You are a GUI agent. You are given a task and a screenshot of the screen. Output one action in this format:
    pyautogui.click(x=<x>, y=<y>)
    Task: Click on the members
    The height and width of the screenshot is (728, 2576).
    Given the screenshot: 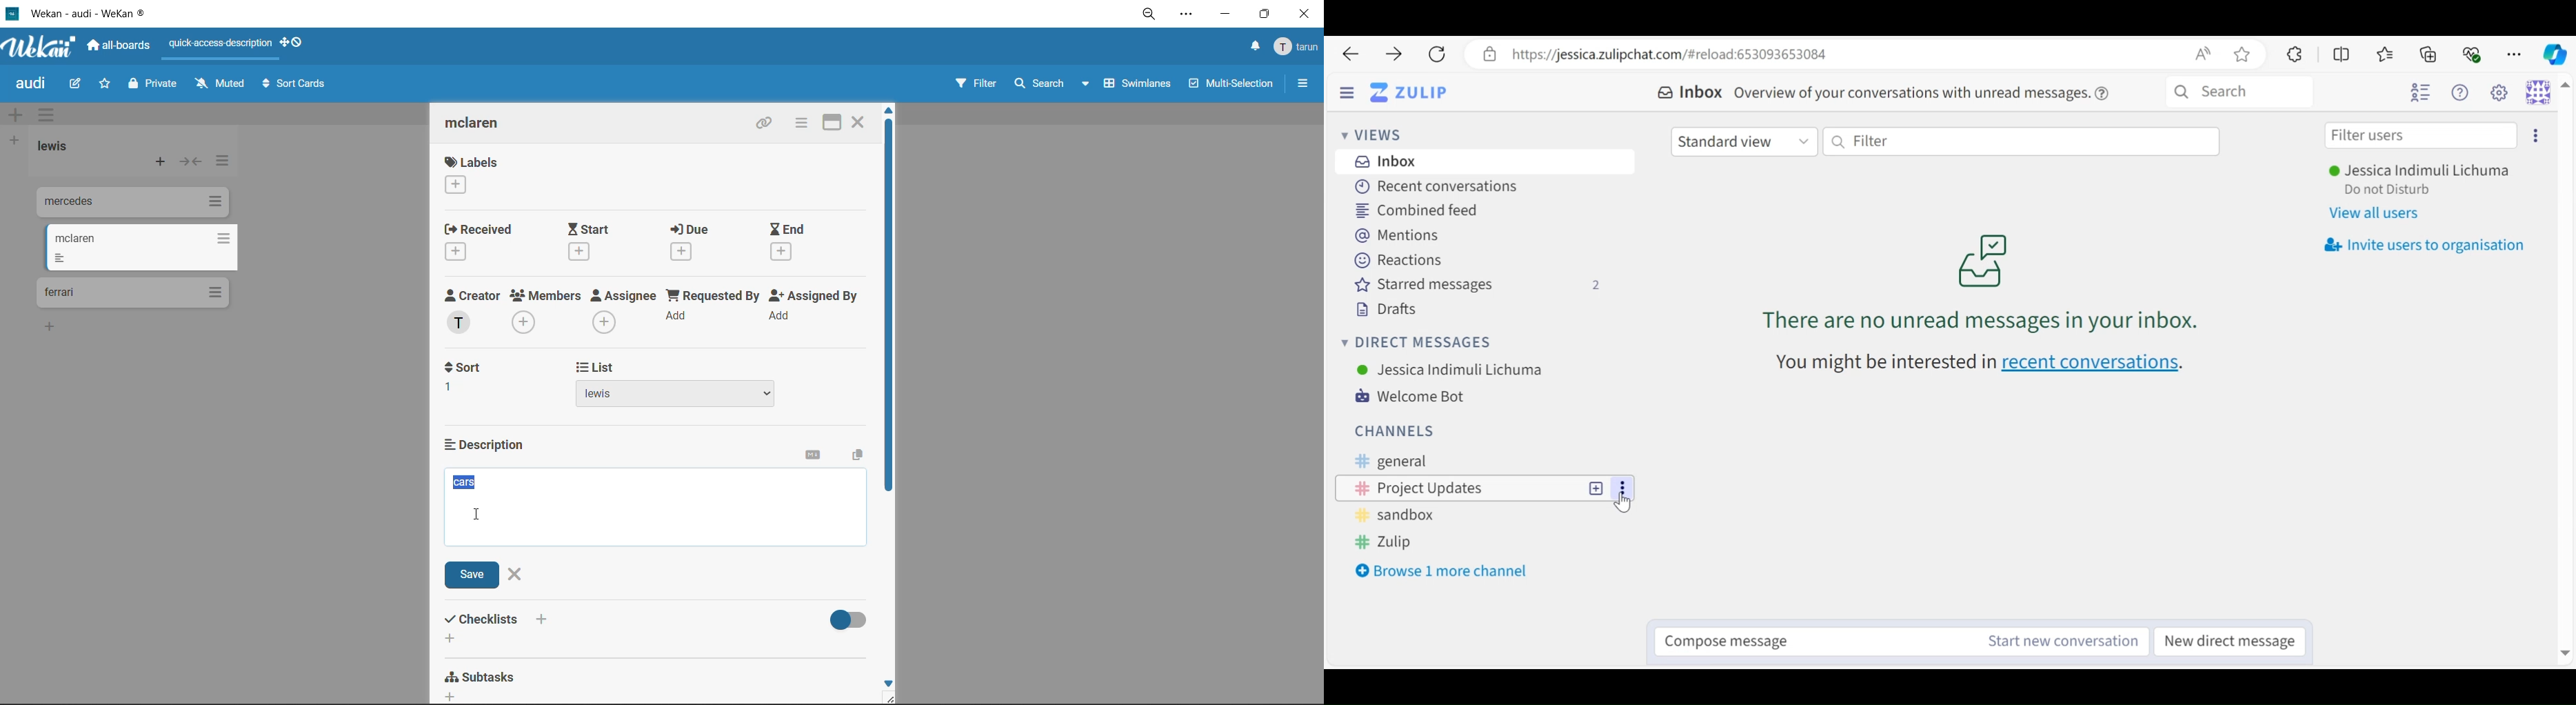 What is the action you would take?
    pyautogui.click(x=548, y=313)
    